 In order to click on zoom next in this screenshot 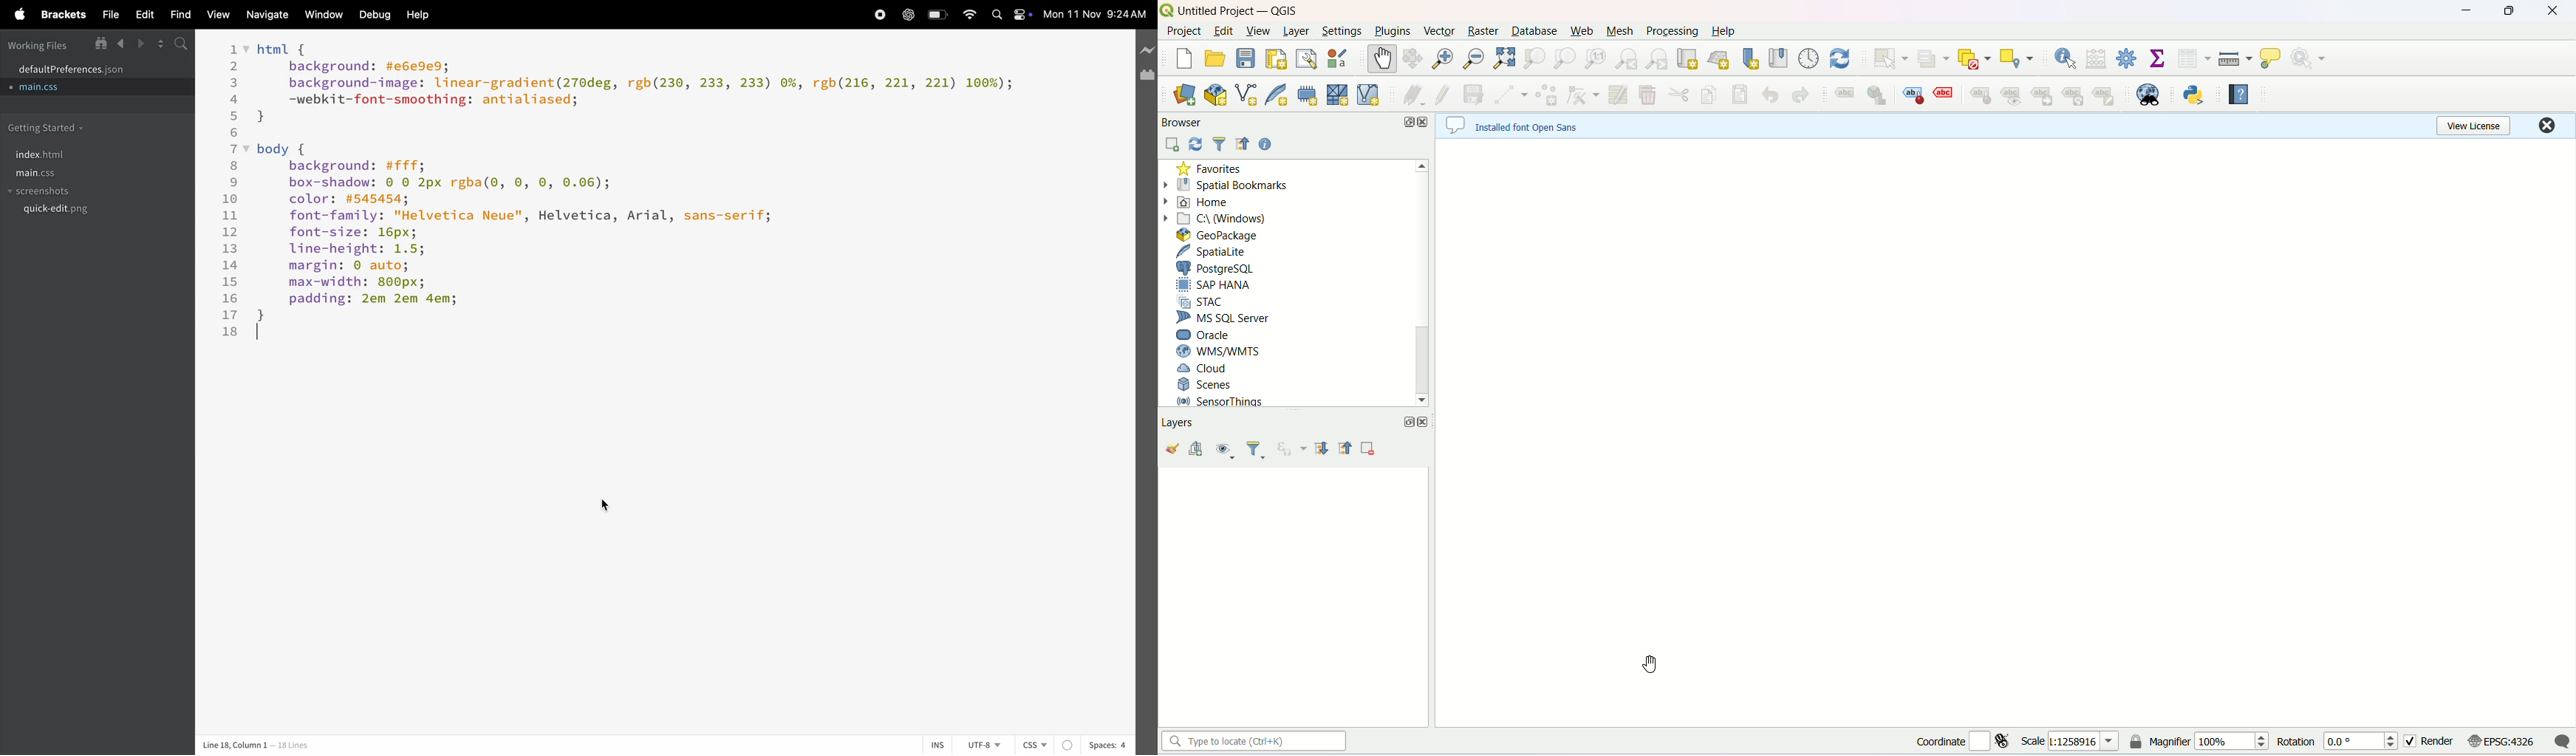, I will do `click(1657, 58)`.